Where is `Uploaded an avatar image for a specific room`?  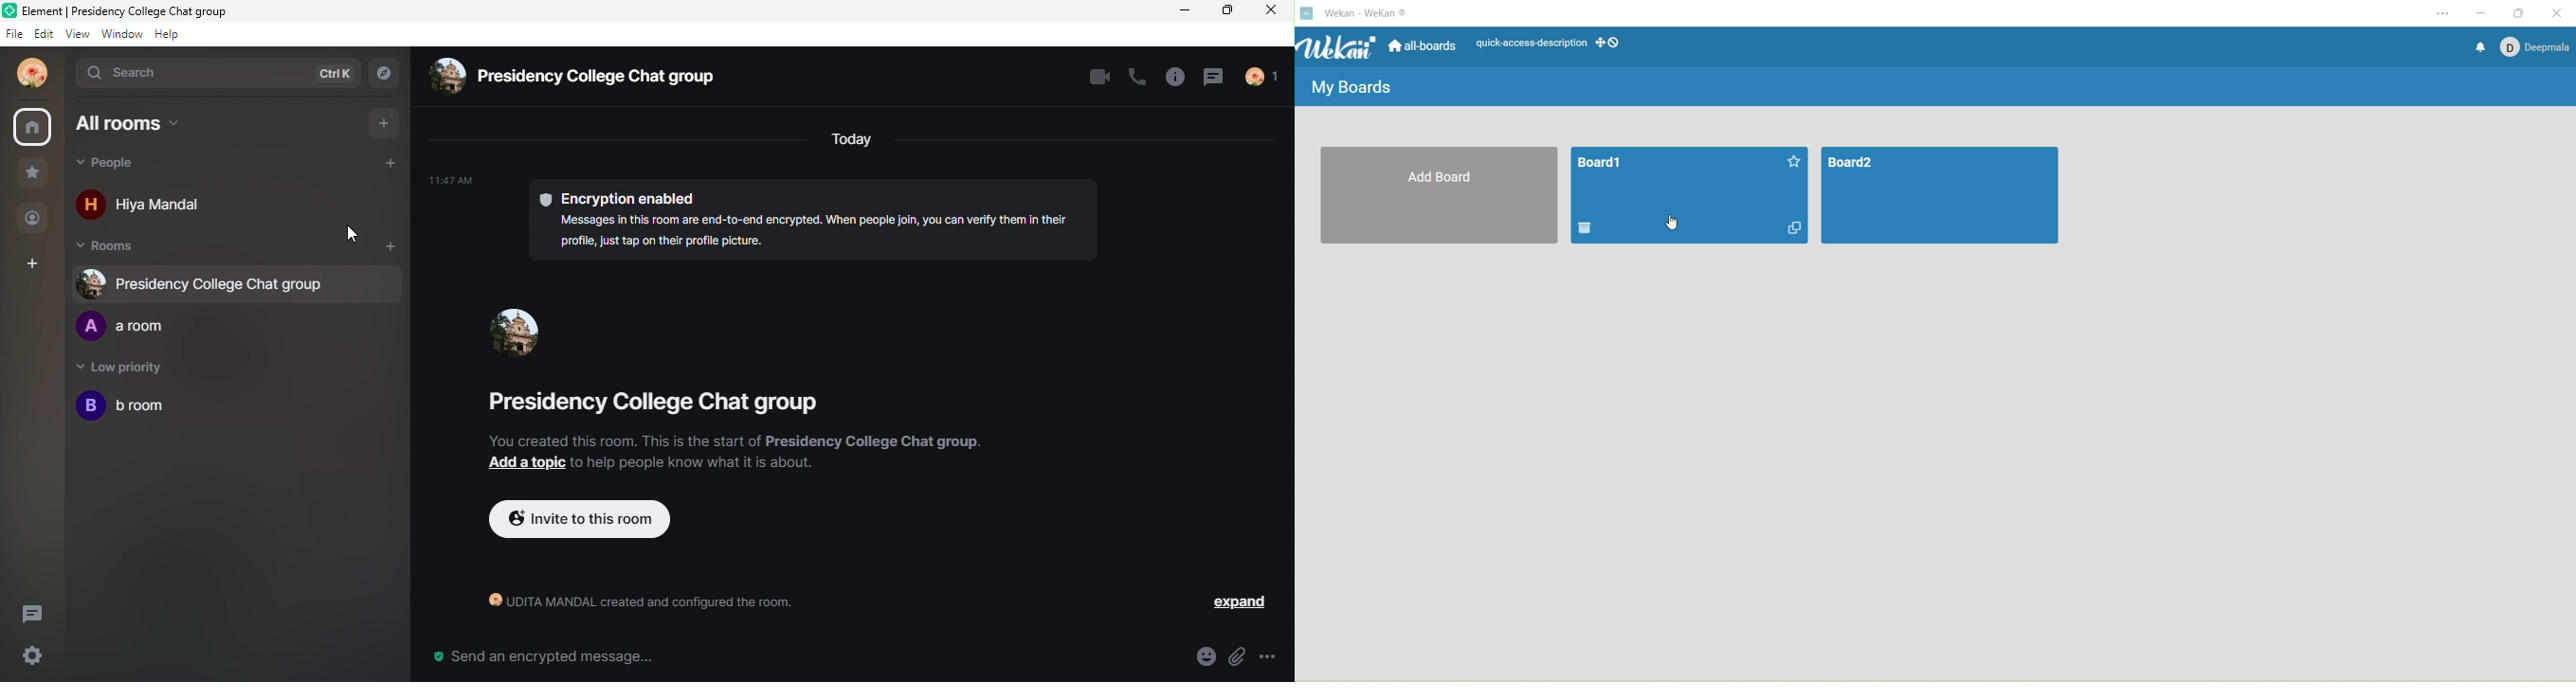
Uploaded an avatar image for a specific room is located at coordinates (517, 330).